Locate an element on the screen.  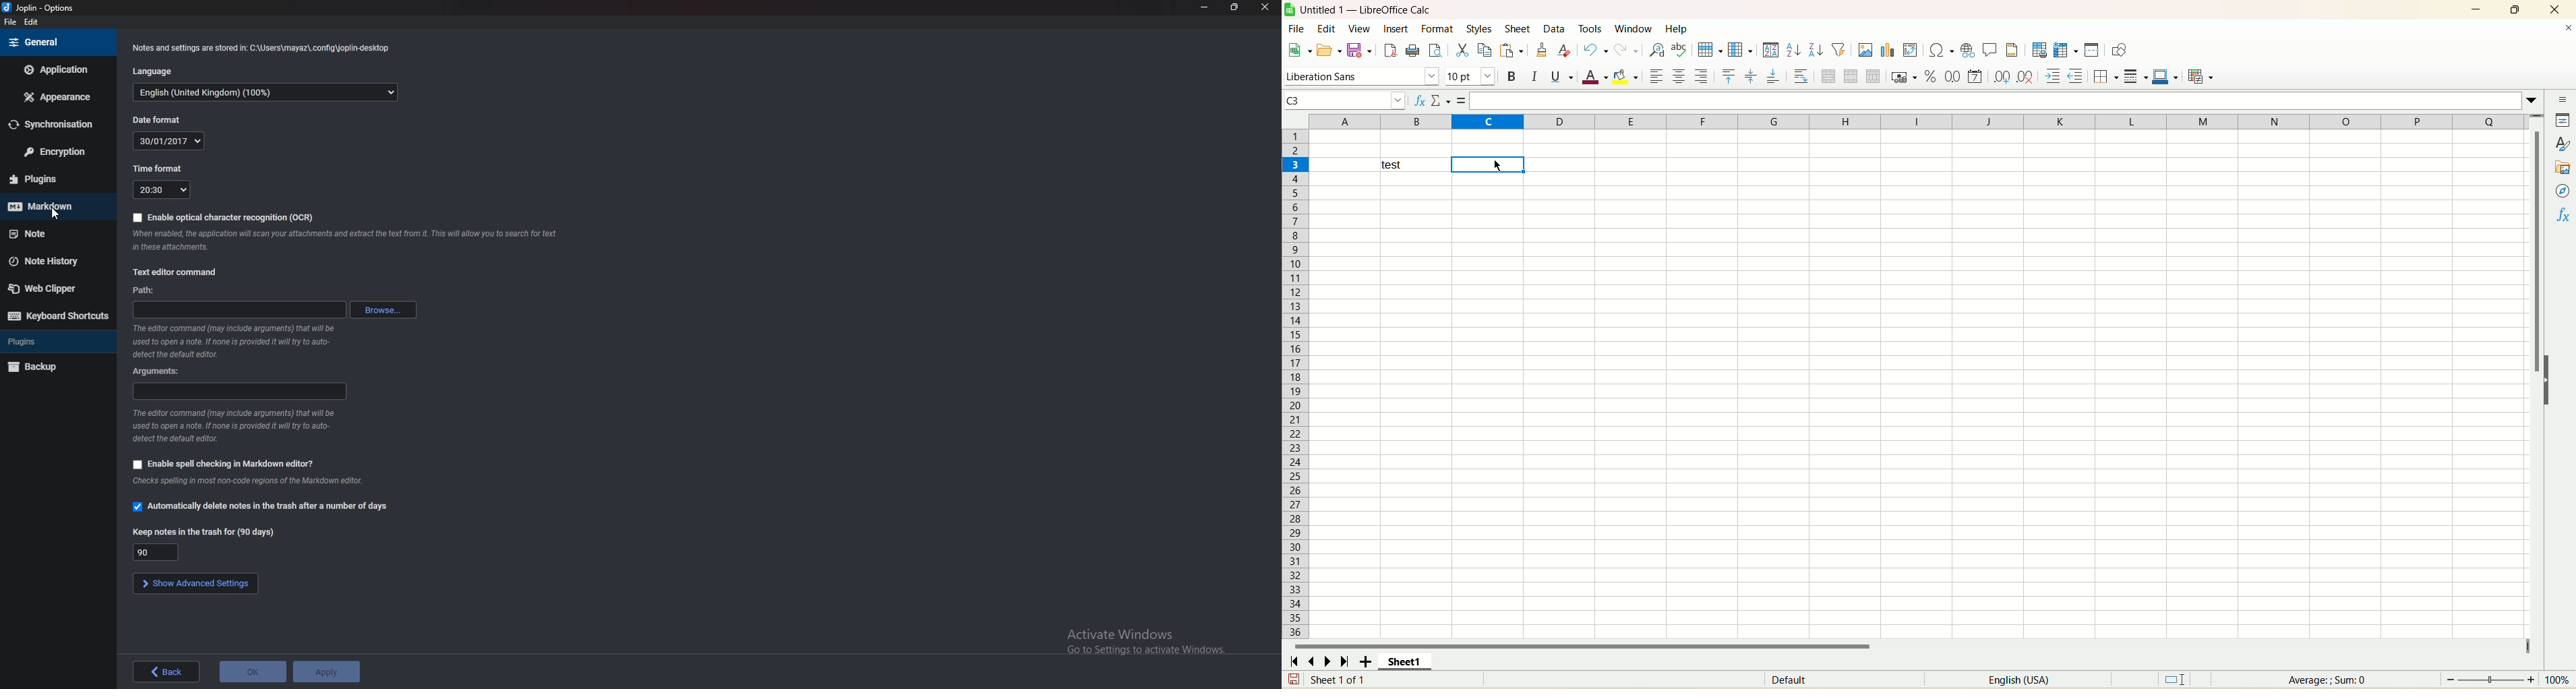
Activate Windows
Go to Settings to activate Windows, is located at coordinates (1144, 639).